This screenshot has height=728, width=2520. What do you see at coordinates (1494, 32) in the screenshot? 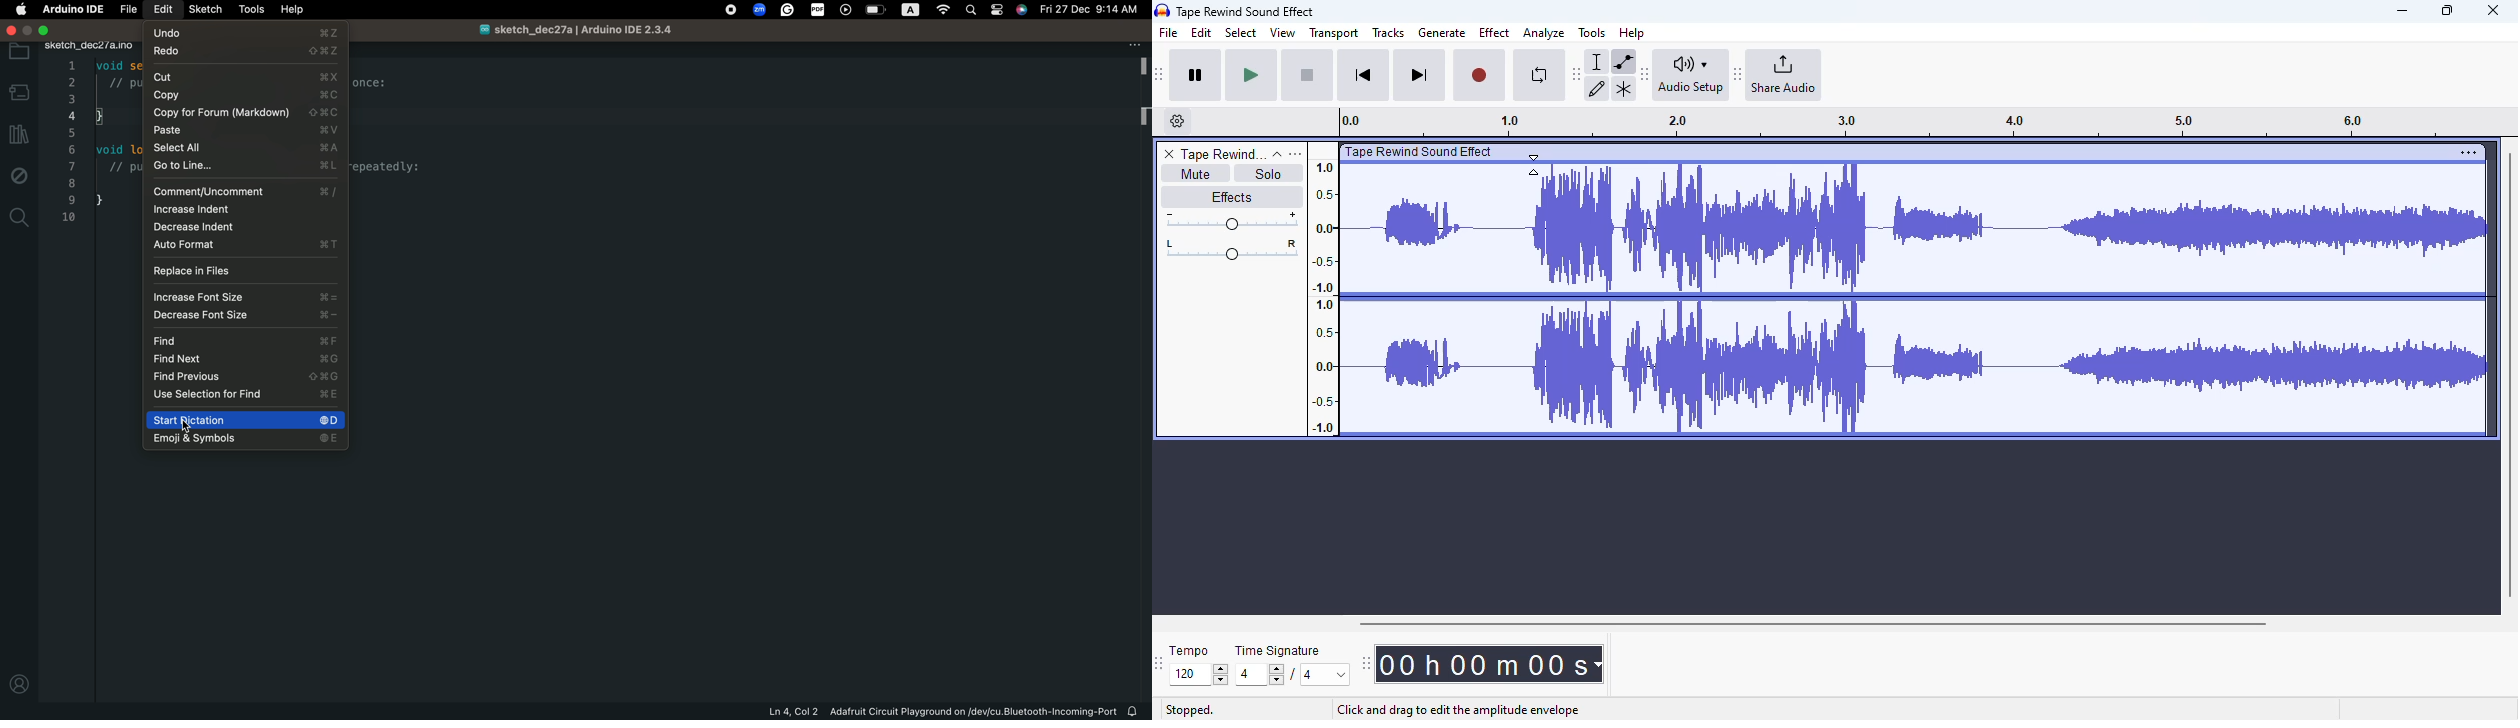
I see `effect` at bounding box center [1494, 32].